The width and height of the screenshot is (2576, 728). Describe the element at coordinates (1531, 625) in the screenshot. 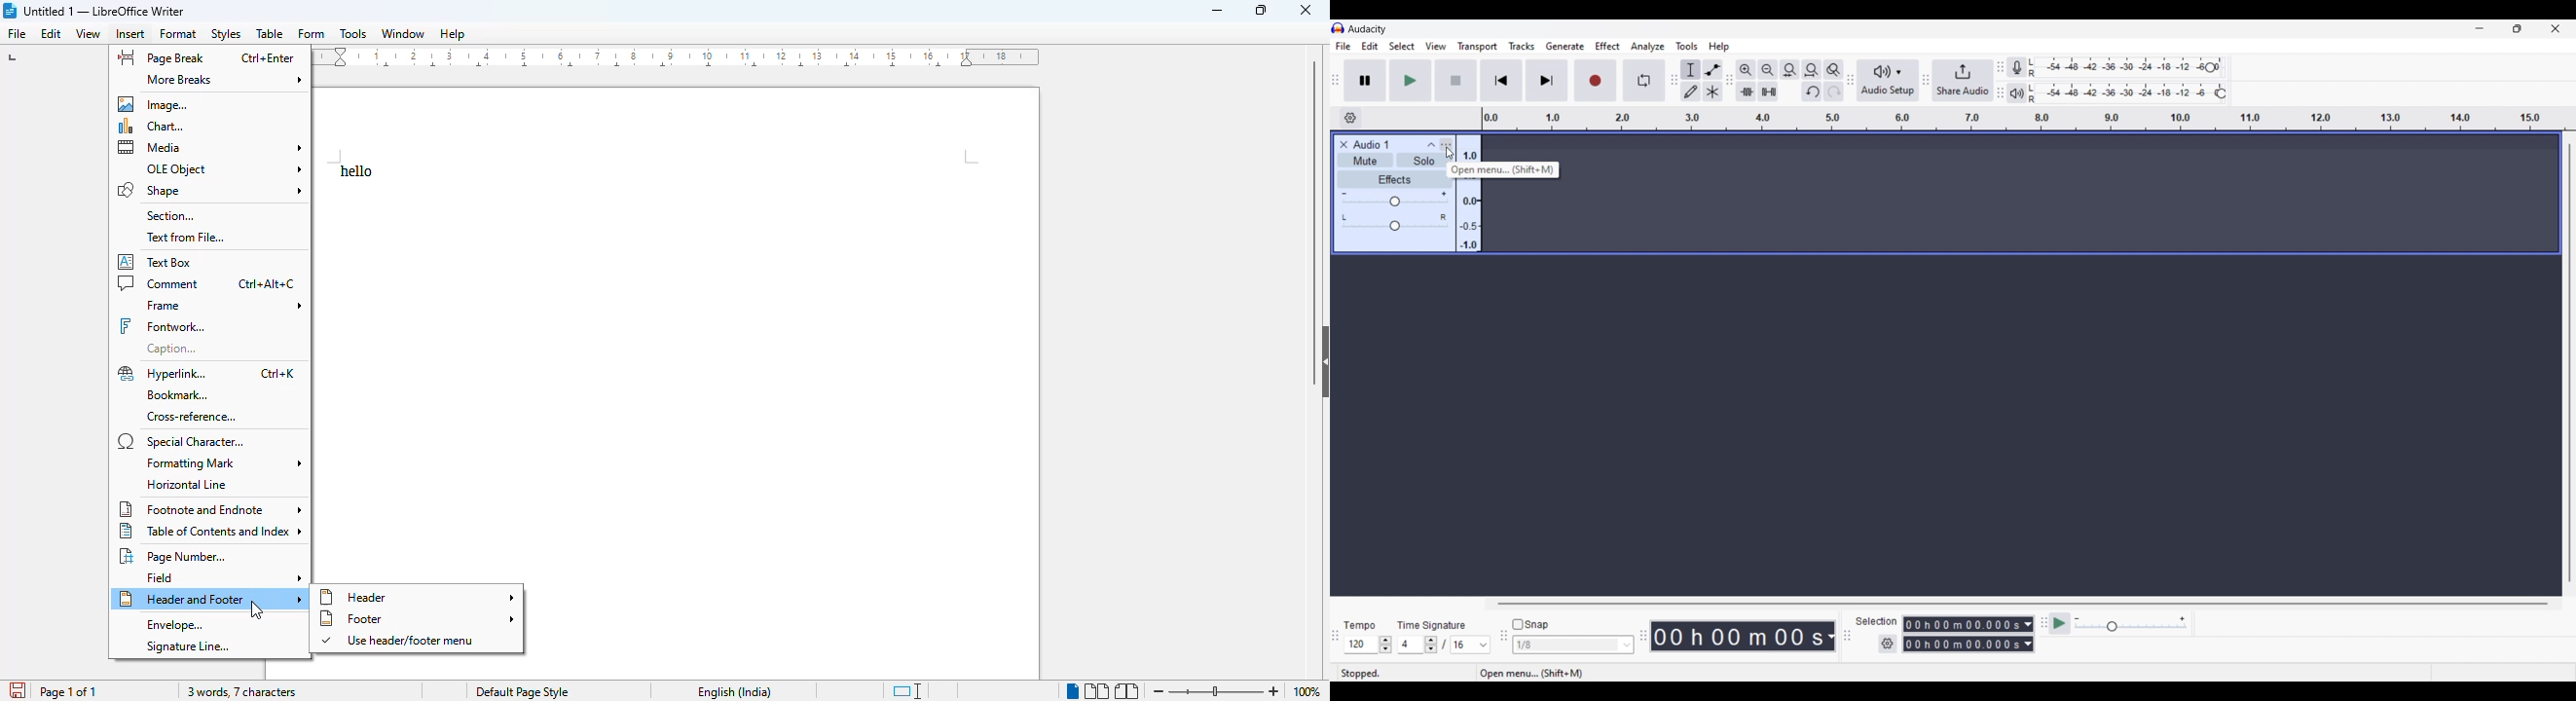

I see `Snap toggle` at that location.